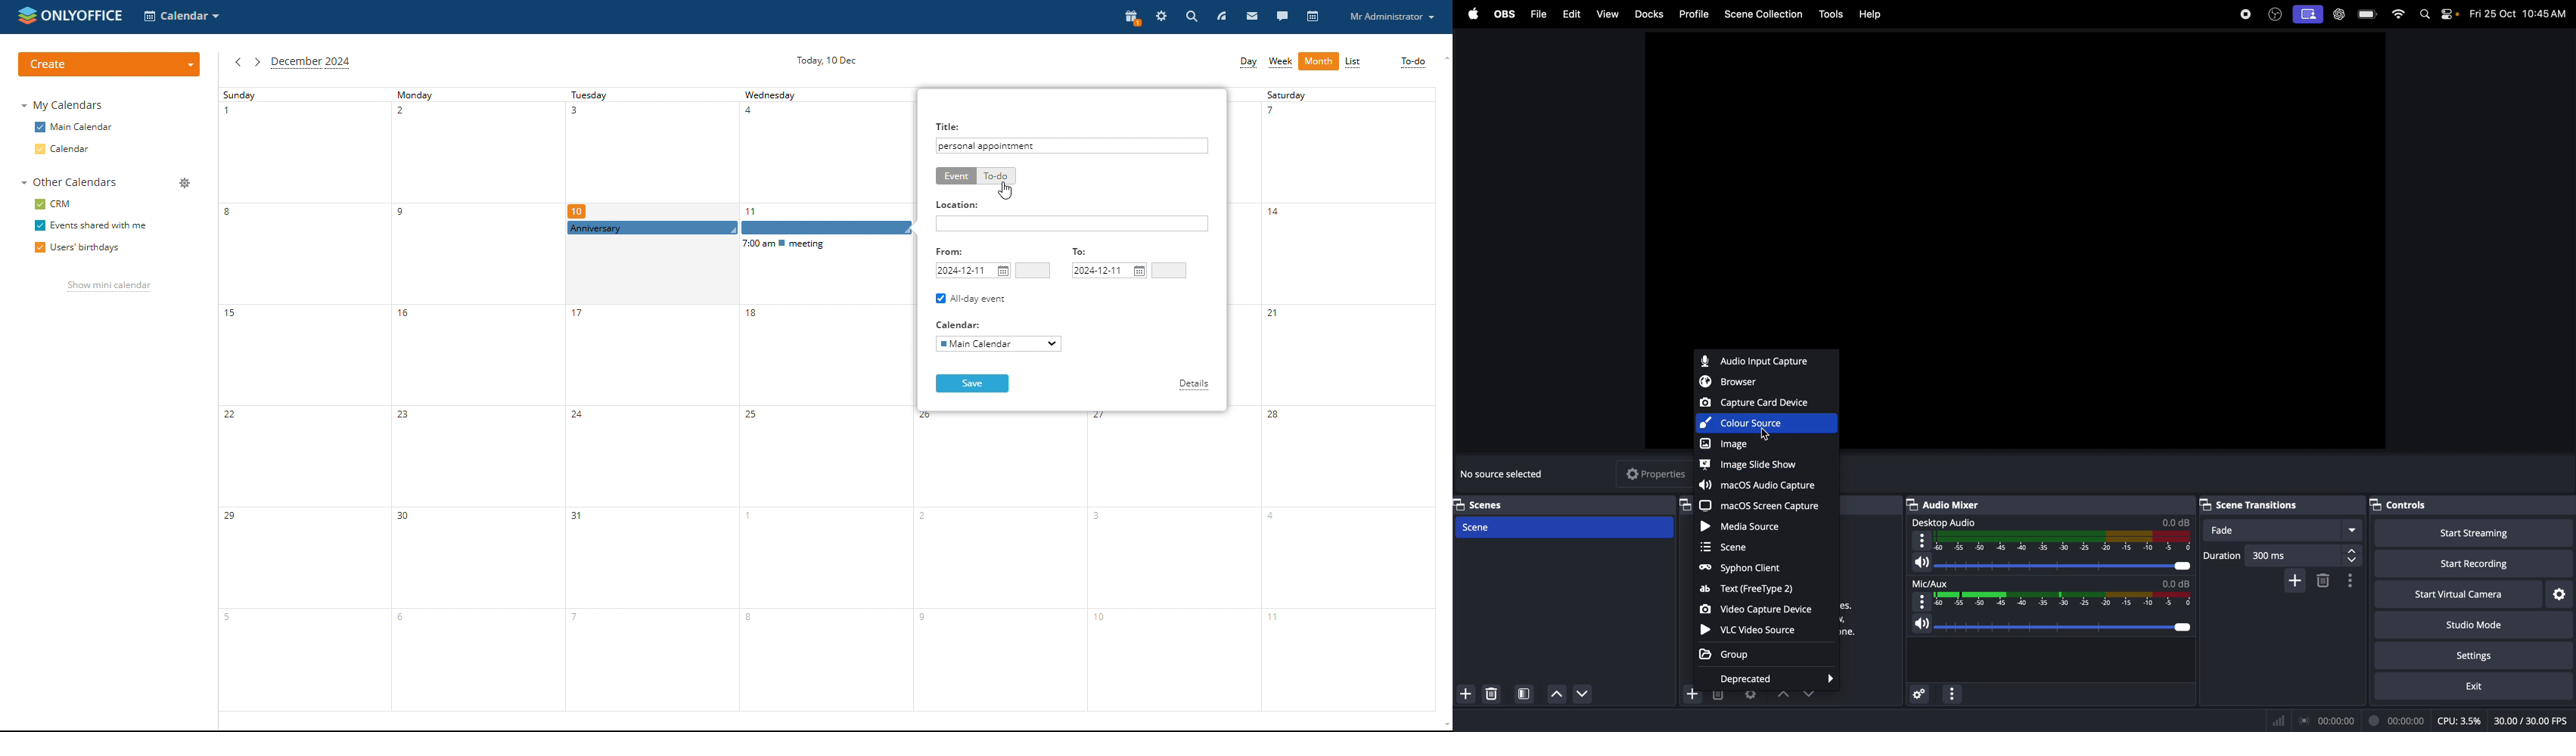 The image size is (2576, 756). What do you see at coordinates (1921, 695) in the screenshot?
I see `advance audio properties` at bounding box center [1921, 695].